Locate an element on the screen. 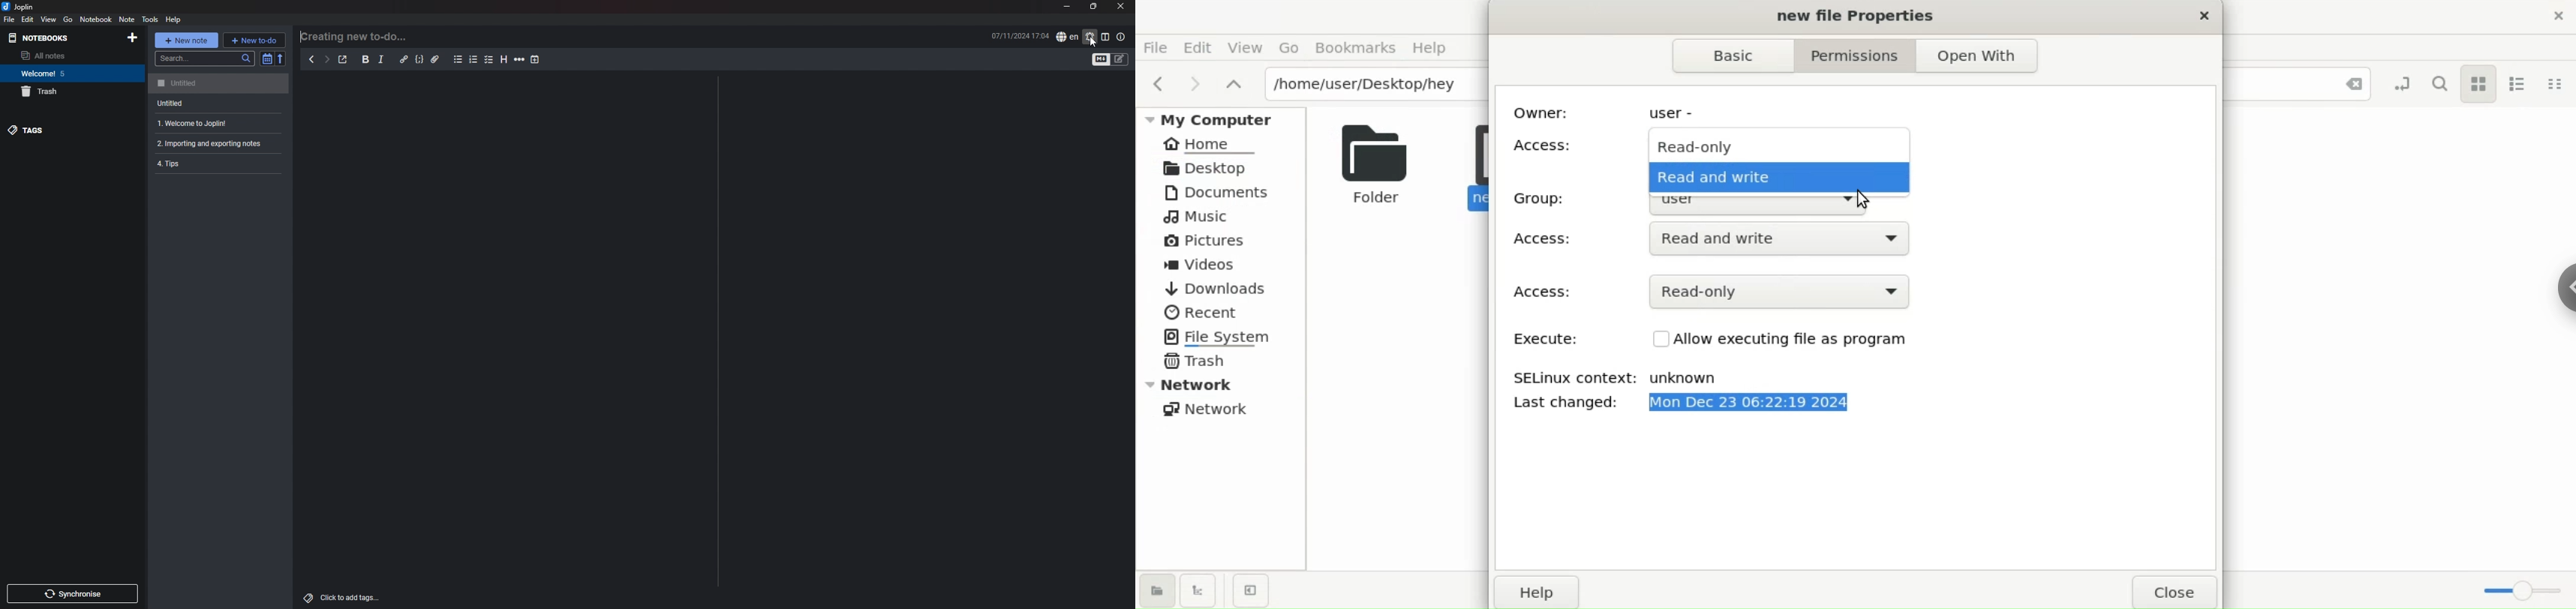  new todo is located at coordinates (255, 40).